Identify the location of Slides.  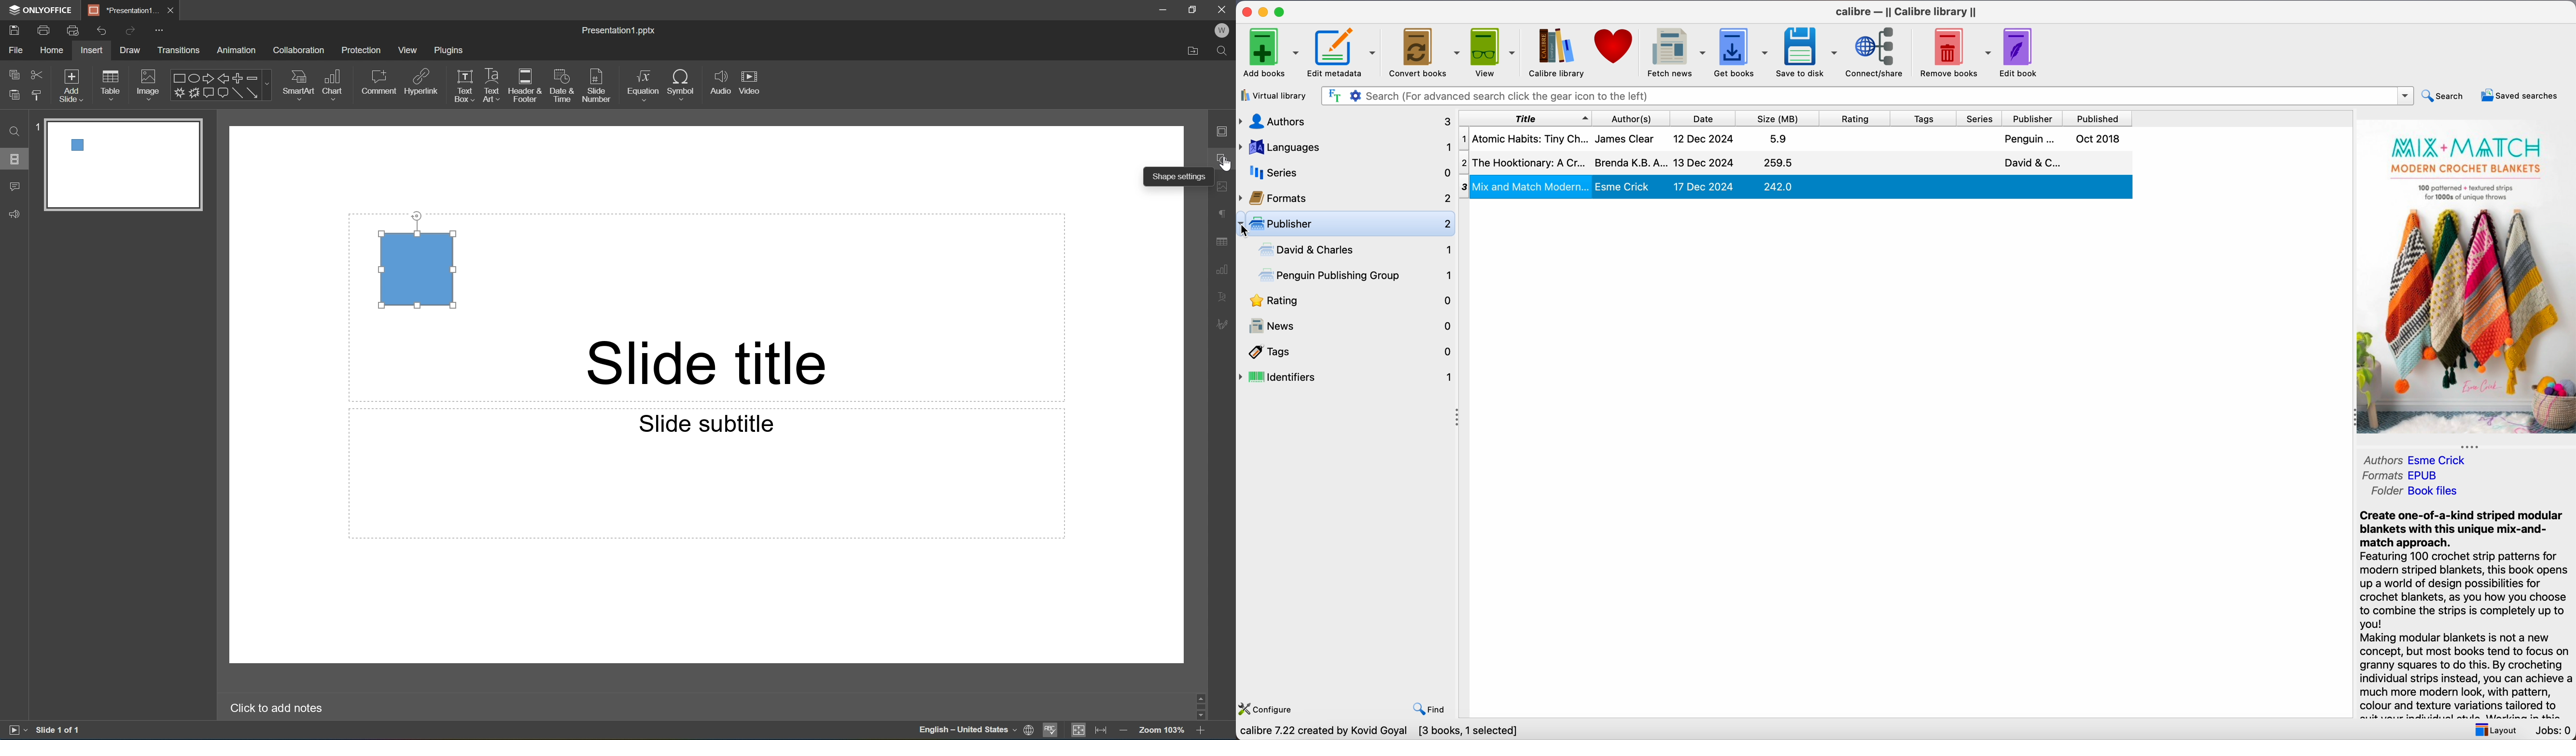
(14, 158).